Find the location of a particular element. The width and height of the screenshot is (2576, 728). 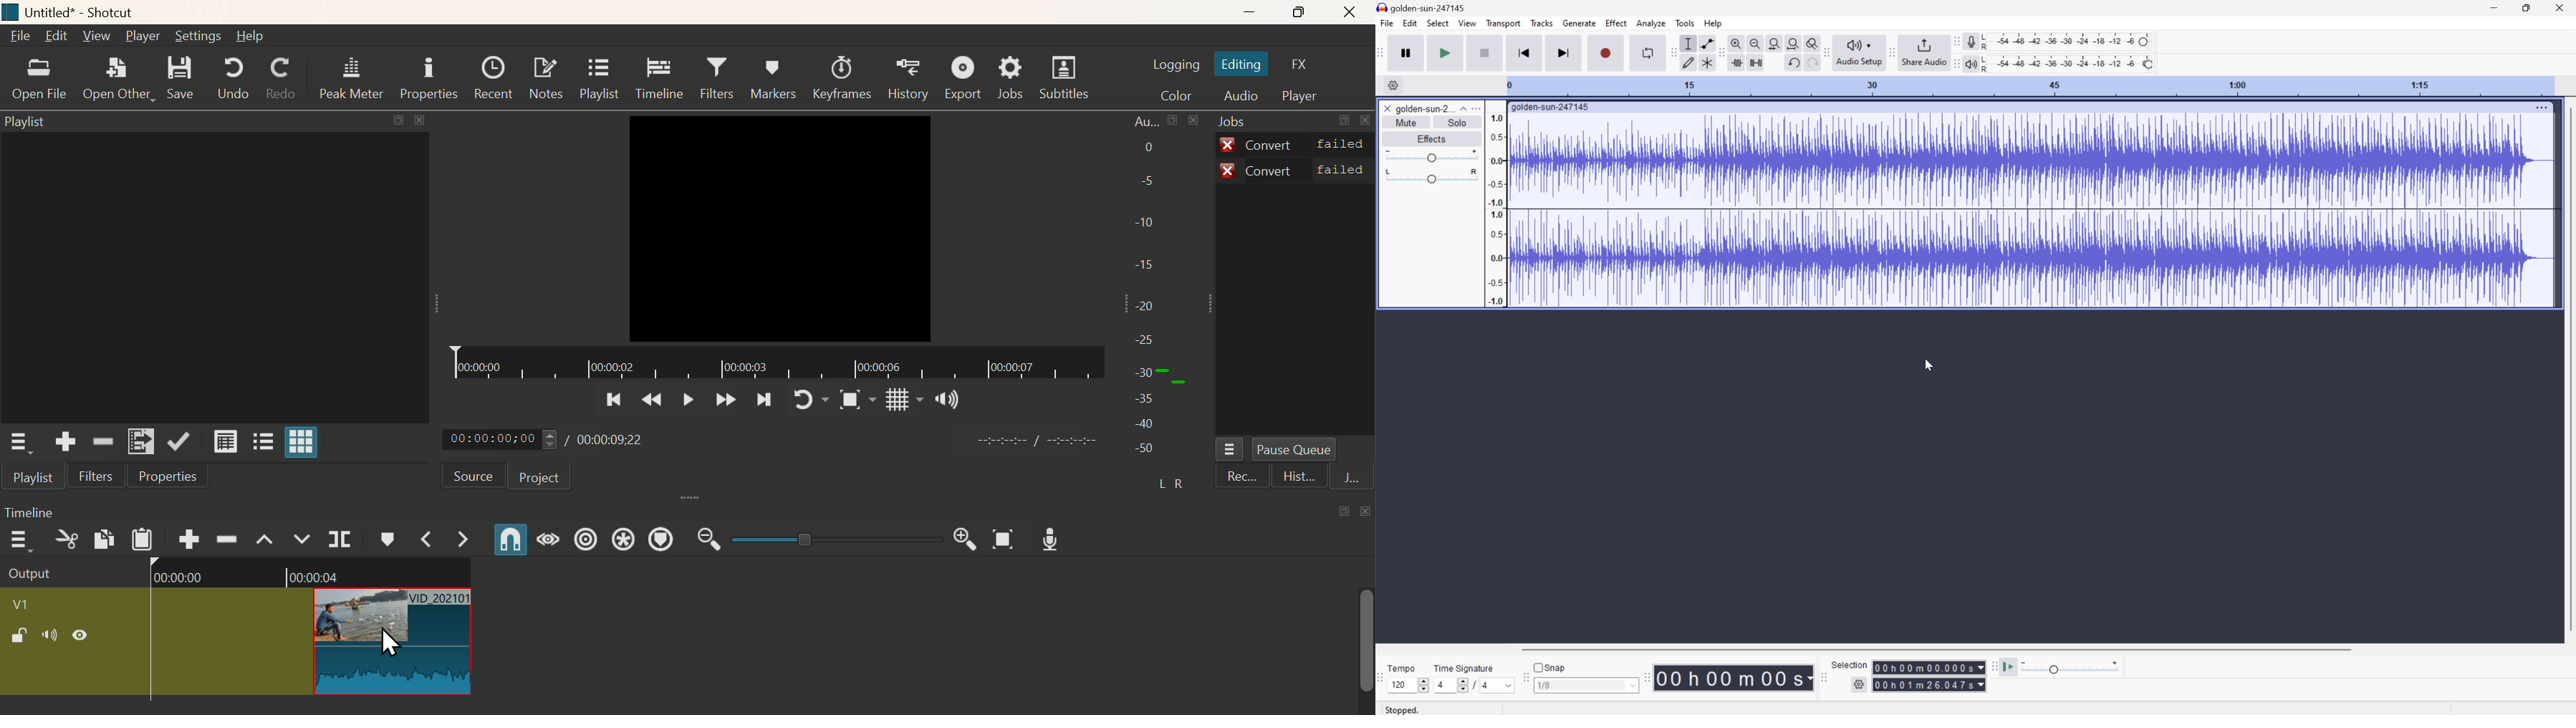

Solo is located at coordinates (1457, 122).